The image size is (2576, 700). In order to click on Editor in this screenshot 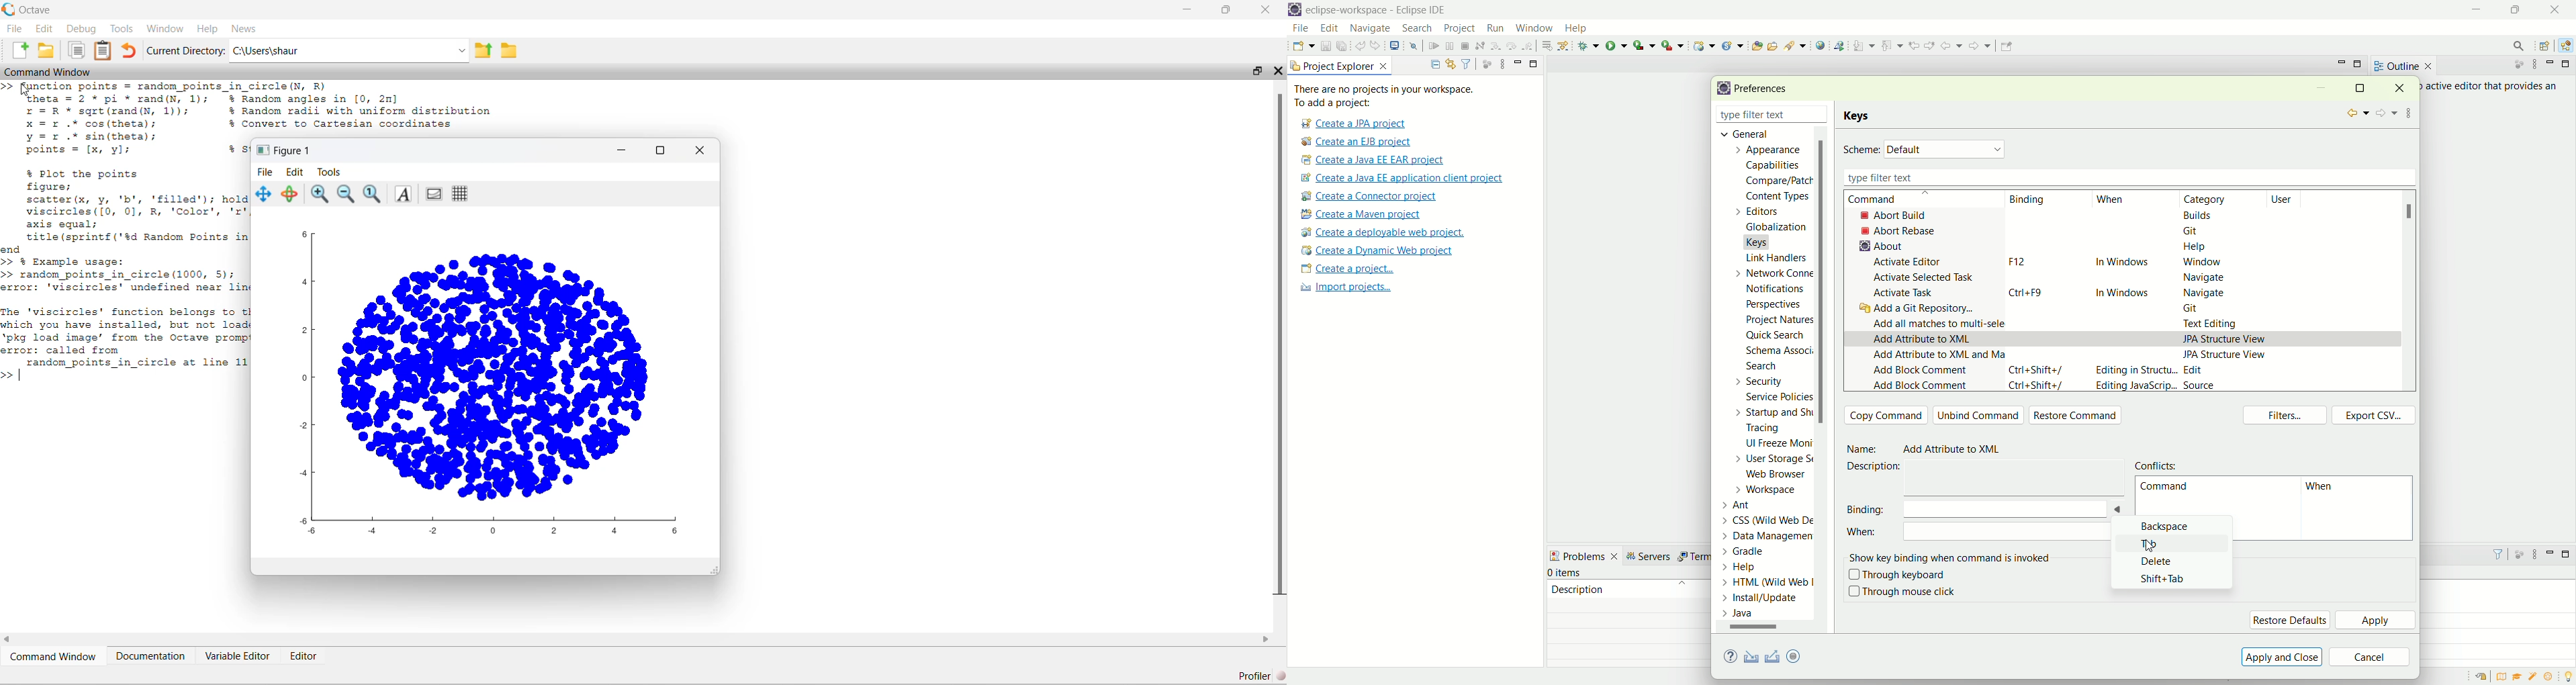, I will do `click(304, 655)`.